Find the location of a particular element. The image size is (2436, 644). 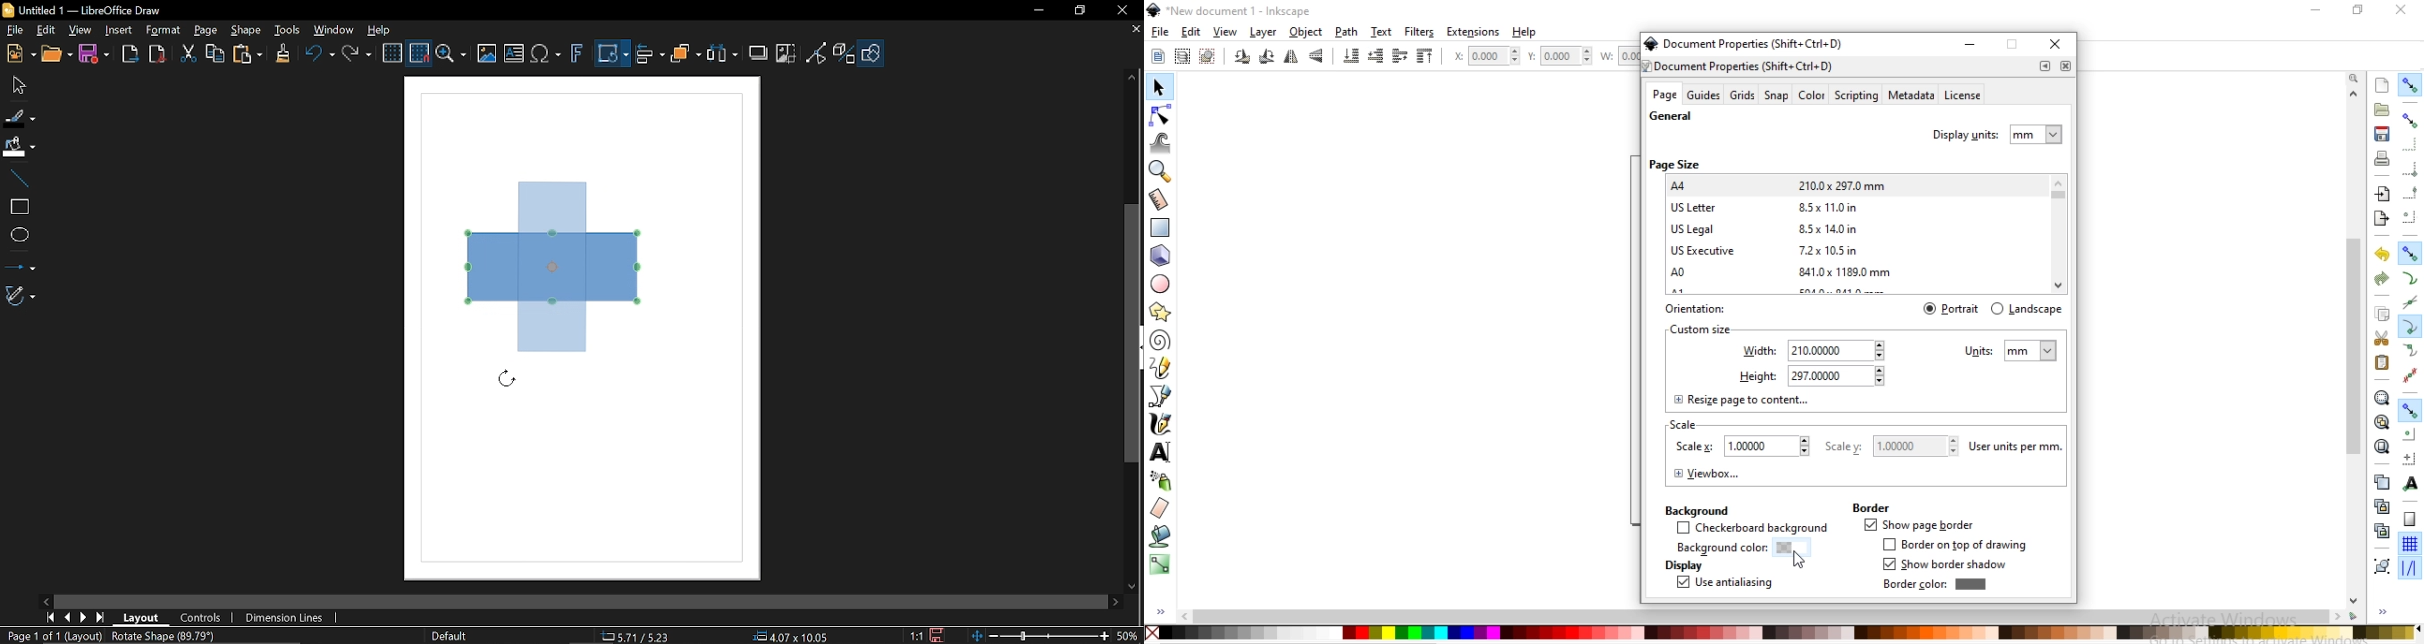

Toggle extrusion is located at coordinates (846, 55).